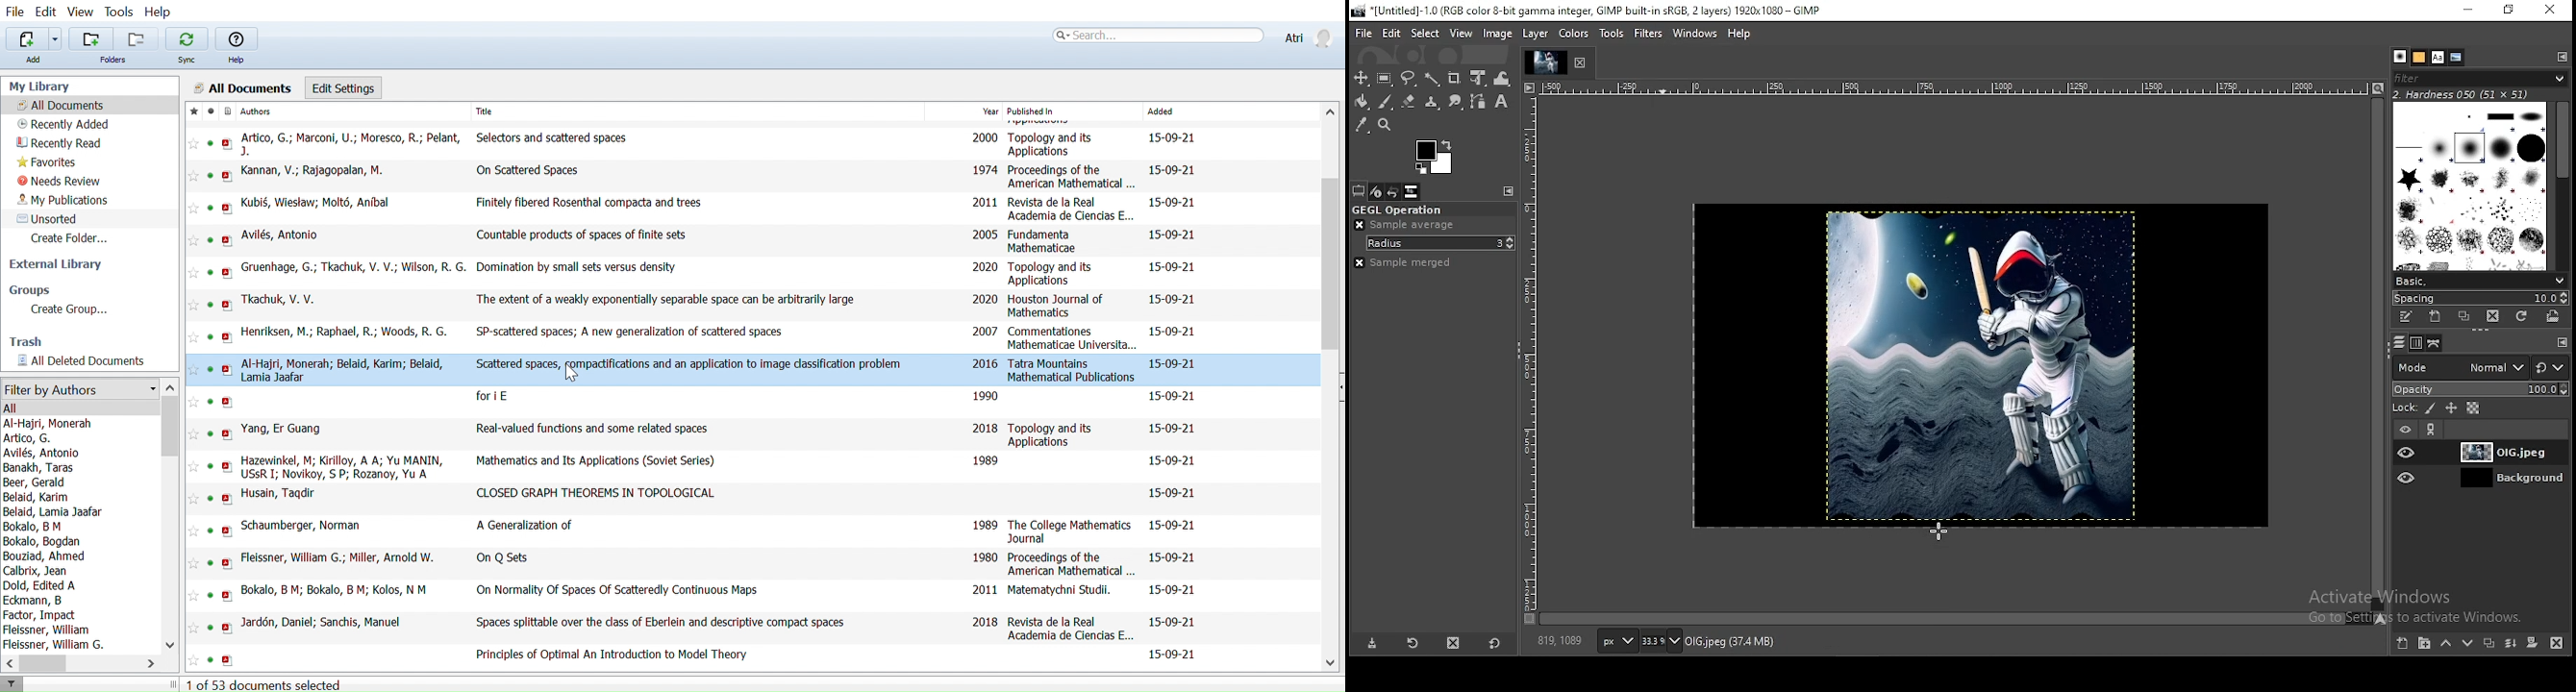 This screenshot has height=700, width=2576. Describe the element at coordinates (230, 208) in the screenshot. I see `PDF document` at that location.